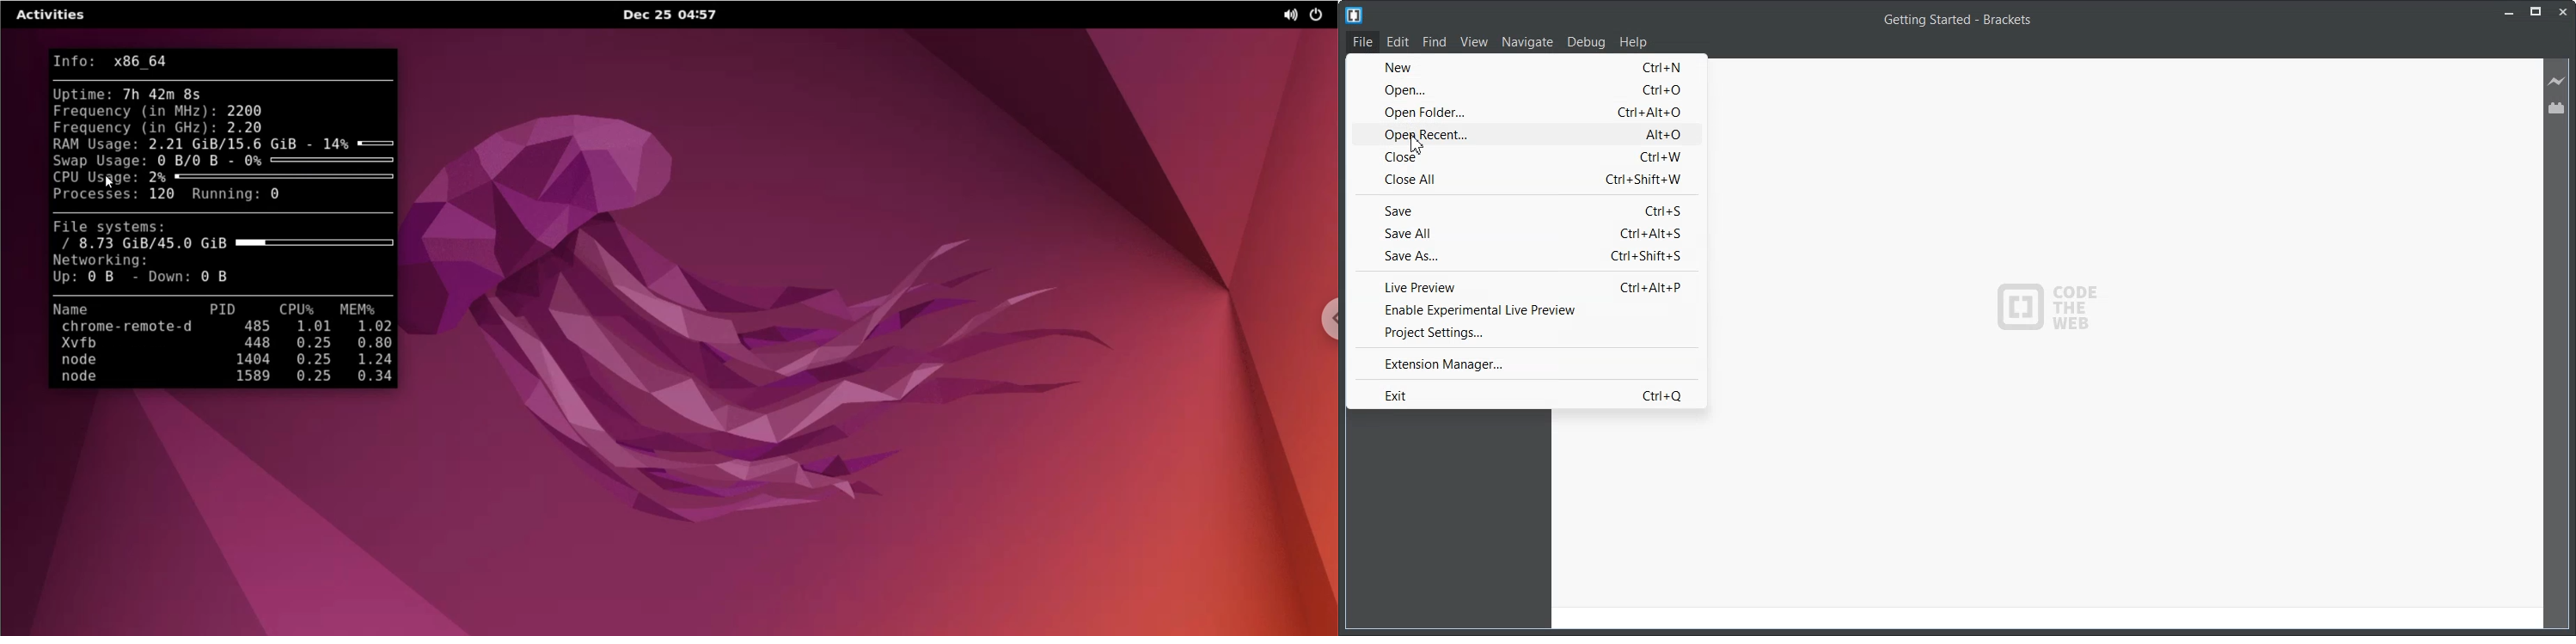 The image size is (2576, 644). What do you see at coordinates (1417, 146) in the screenshot?
I see `cursor` at bounding box center [1417, 146].